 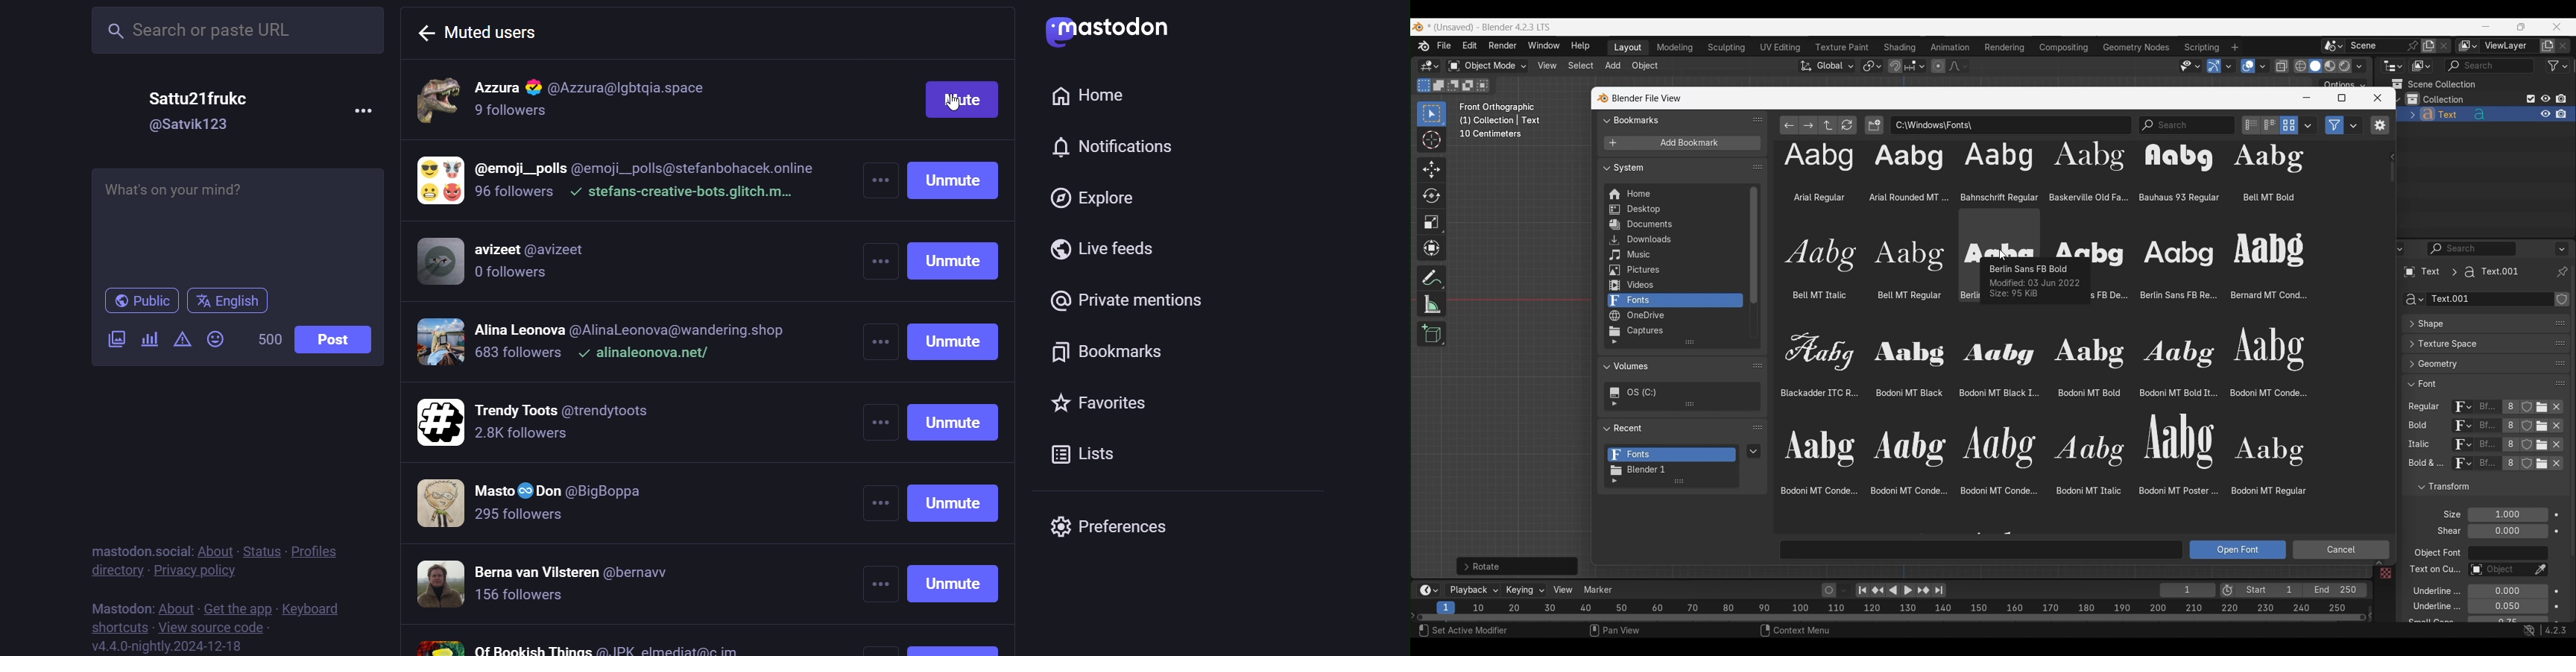 I want to click on Display settings, so click(x=2308, y=125).